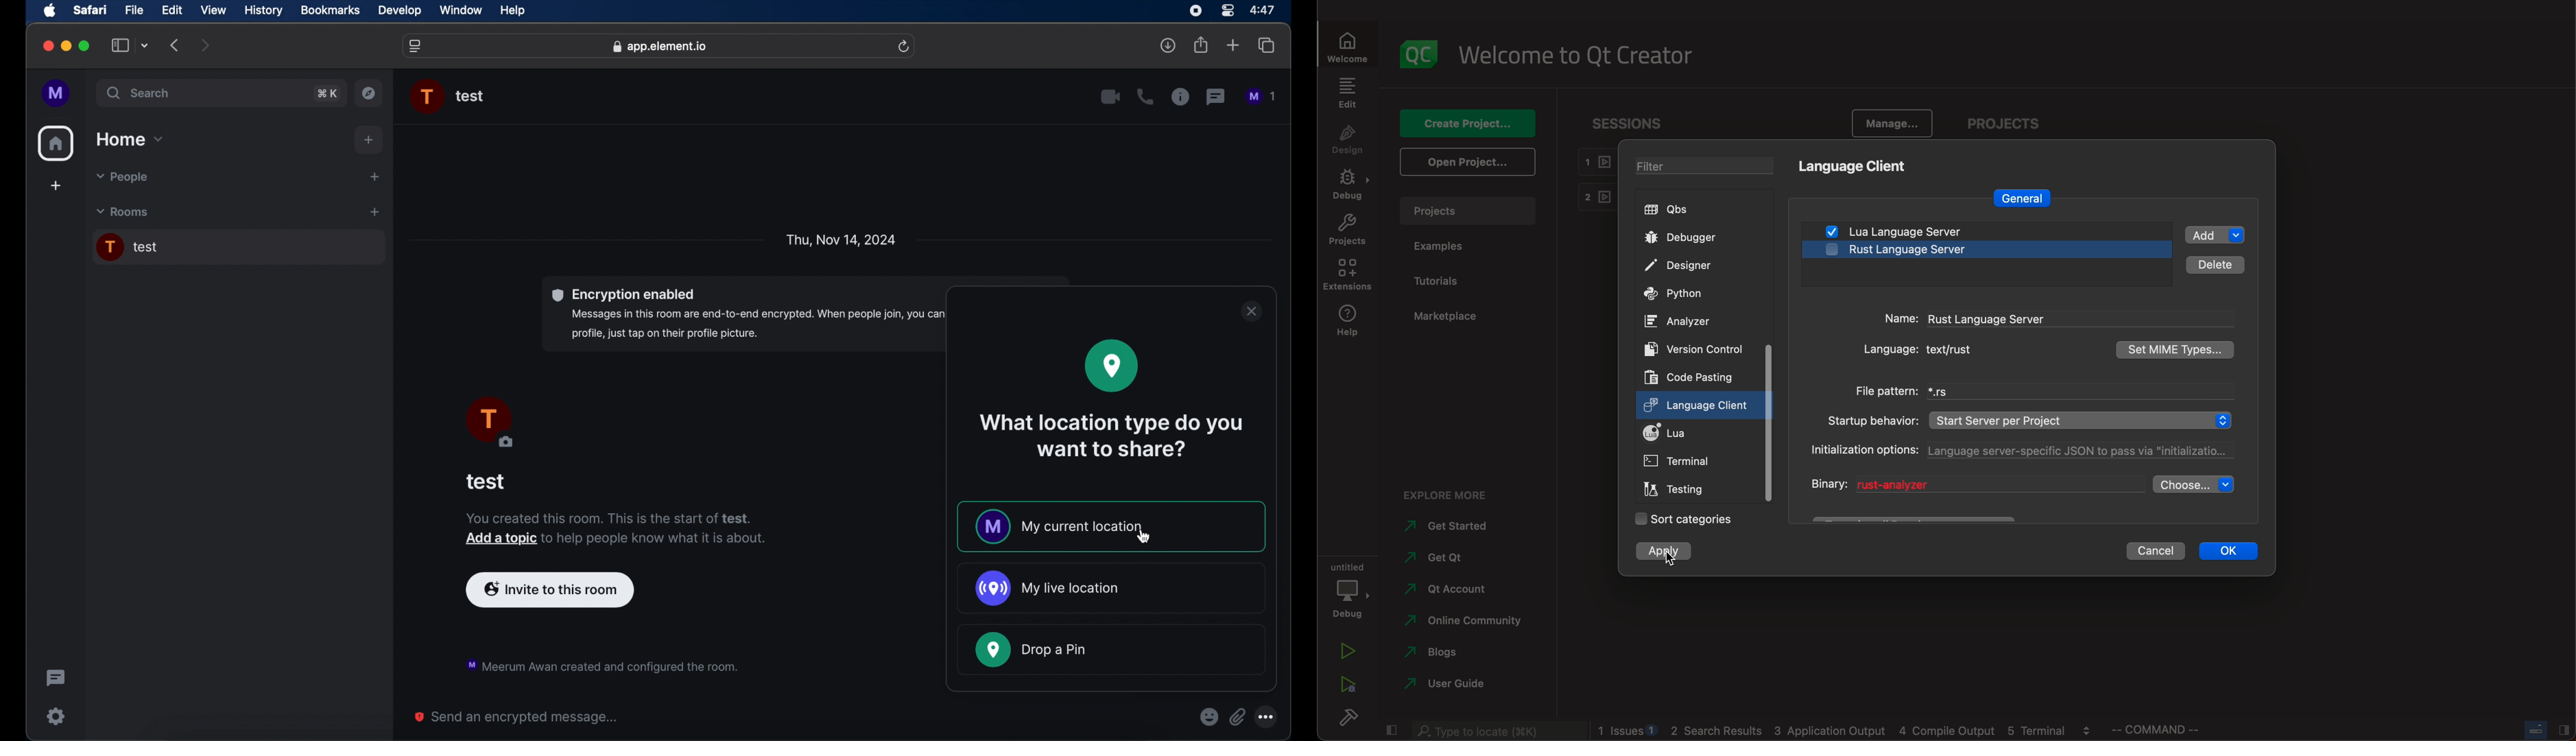 This screenshot has height=756, width=2576. I want to click on projects, so click(1348, 230).